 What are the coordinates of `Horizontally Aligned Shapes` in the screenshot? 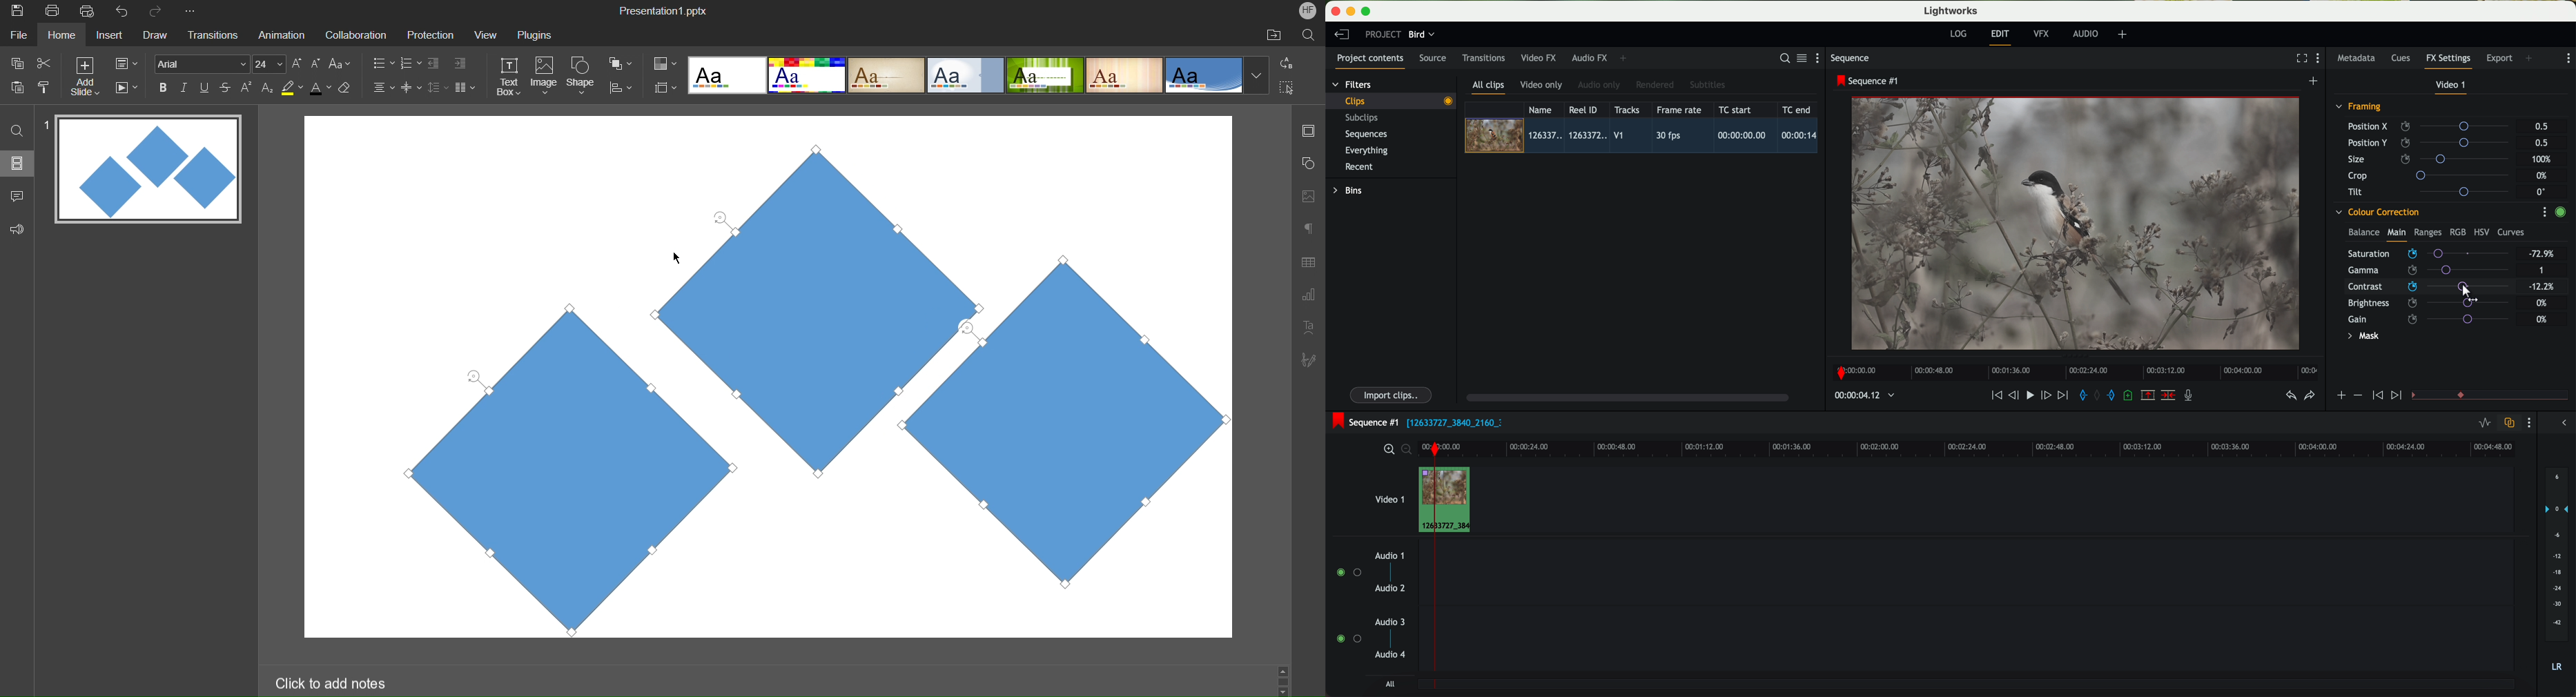 It's located at (802, 384).